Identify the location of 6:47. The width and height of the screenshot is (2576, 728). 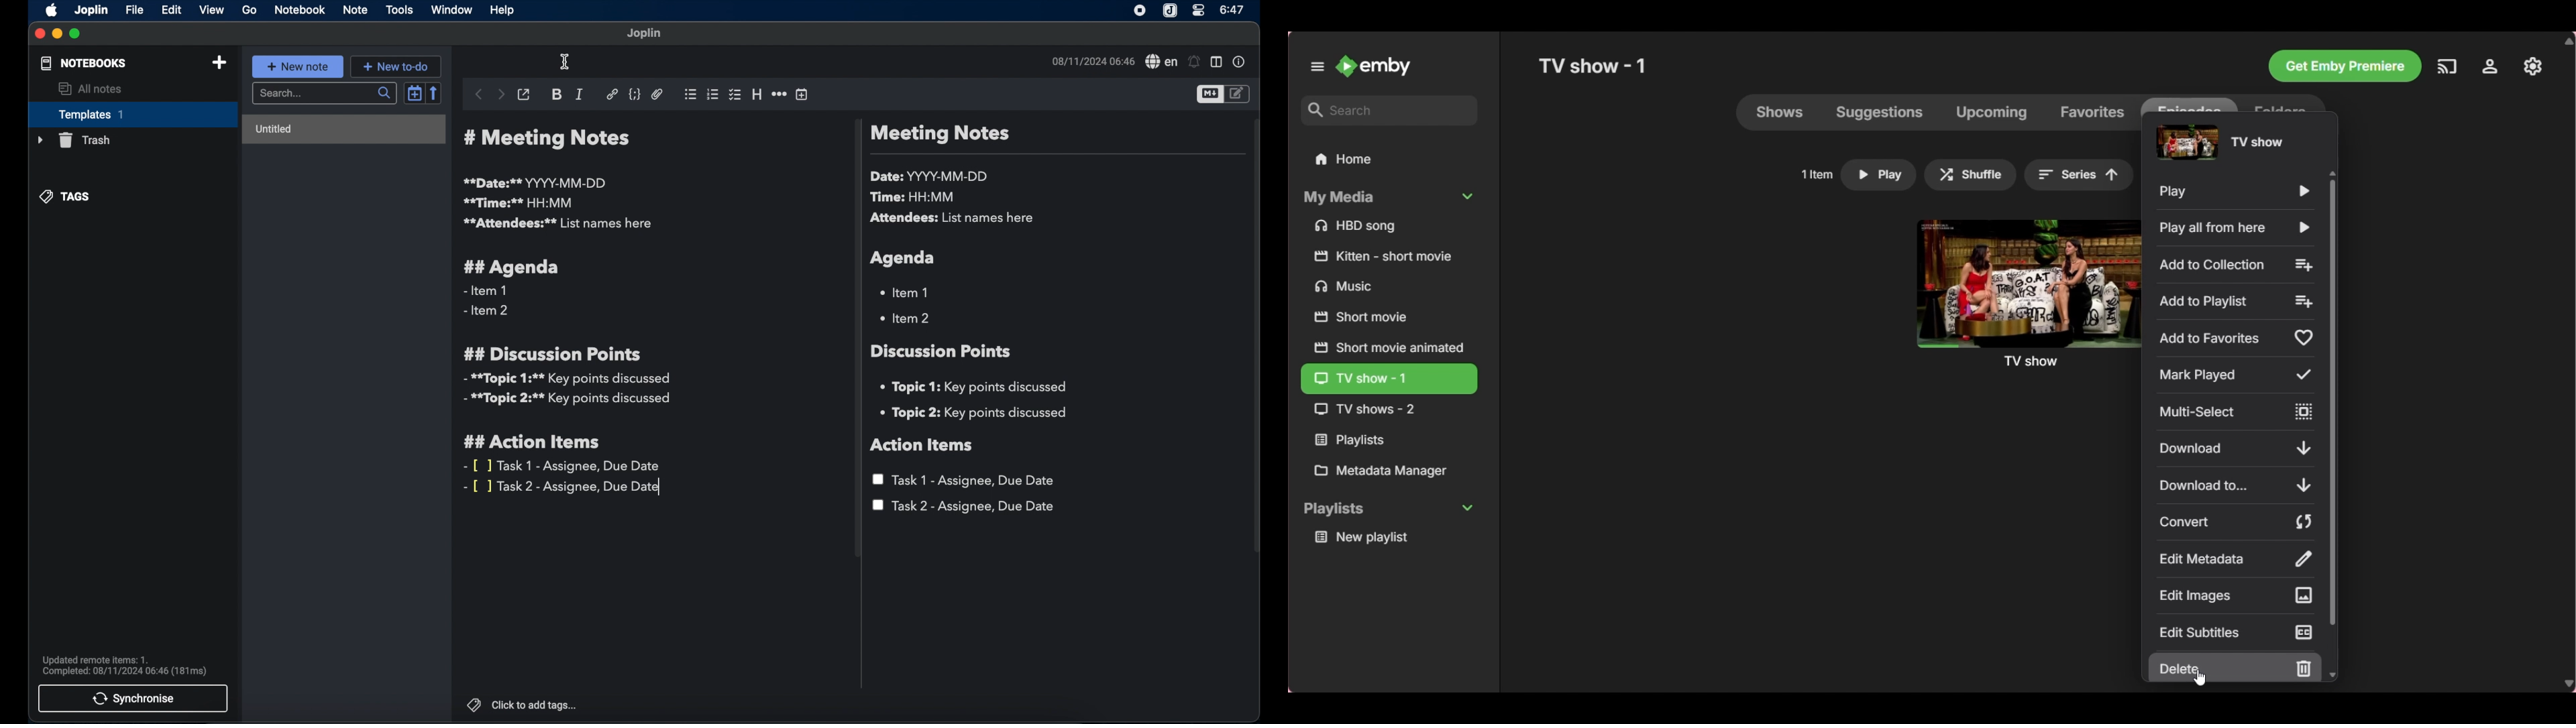
(1232, 10).